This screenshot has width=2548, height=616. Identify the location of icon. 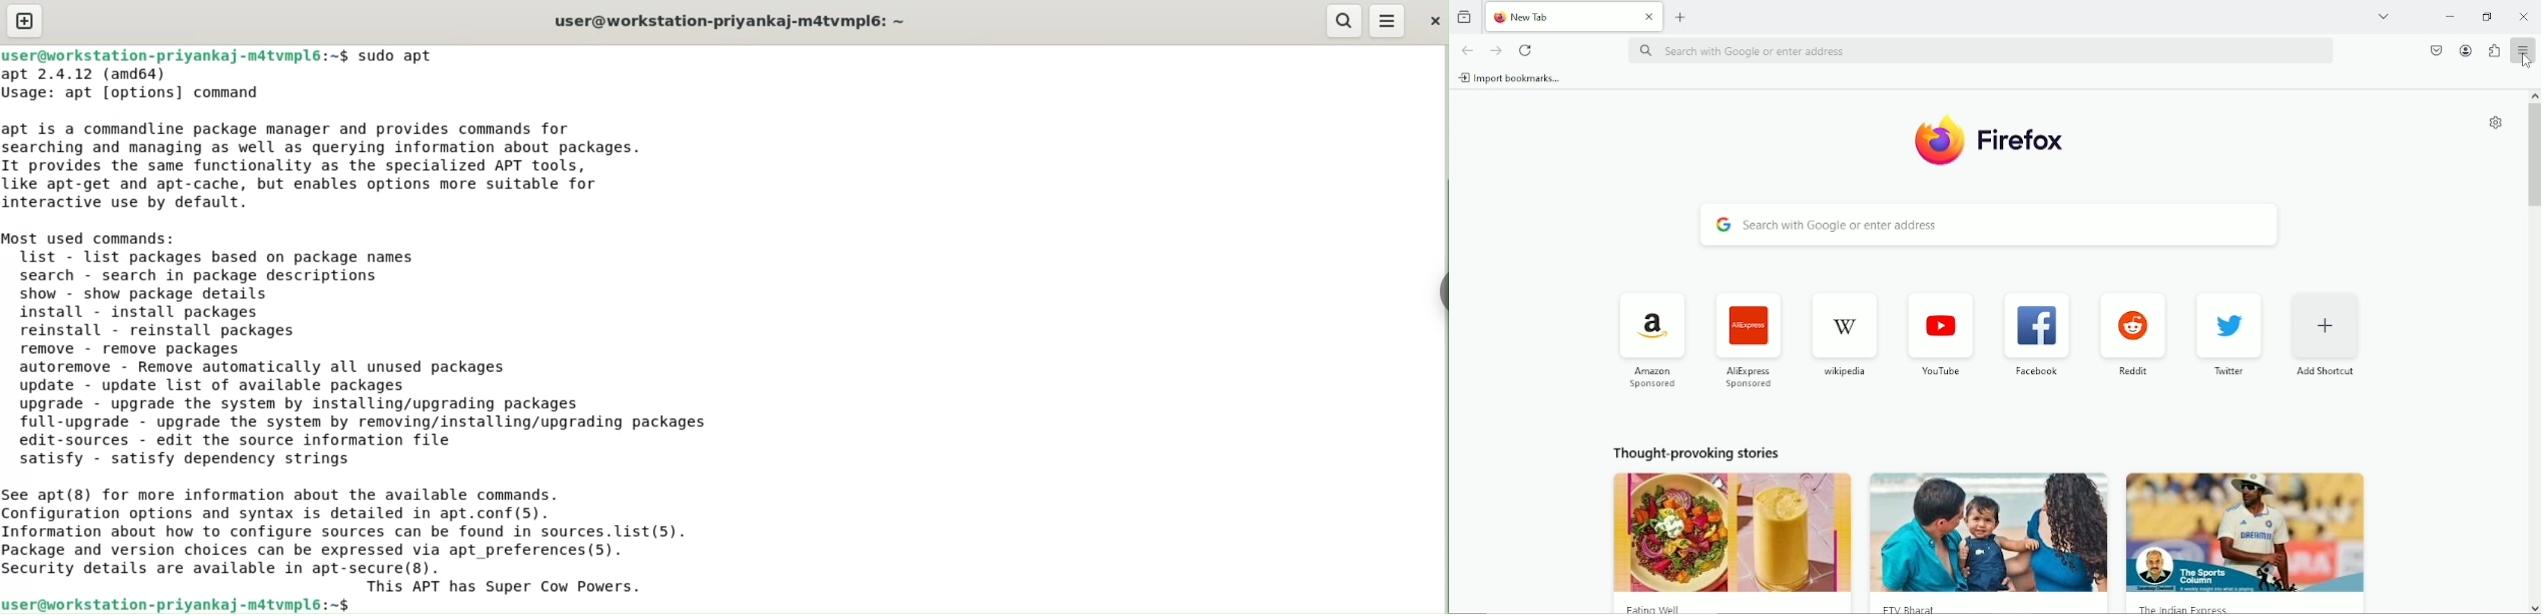
(2133, 325).